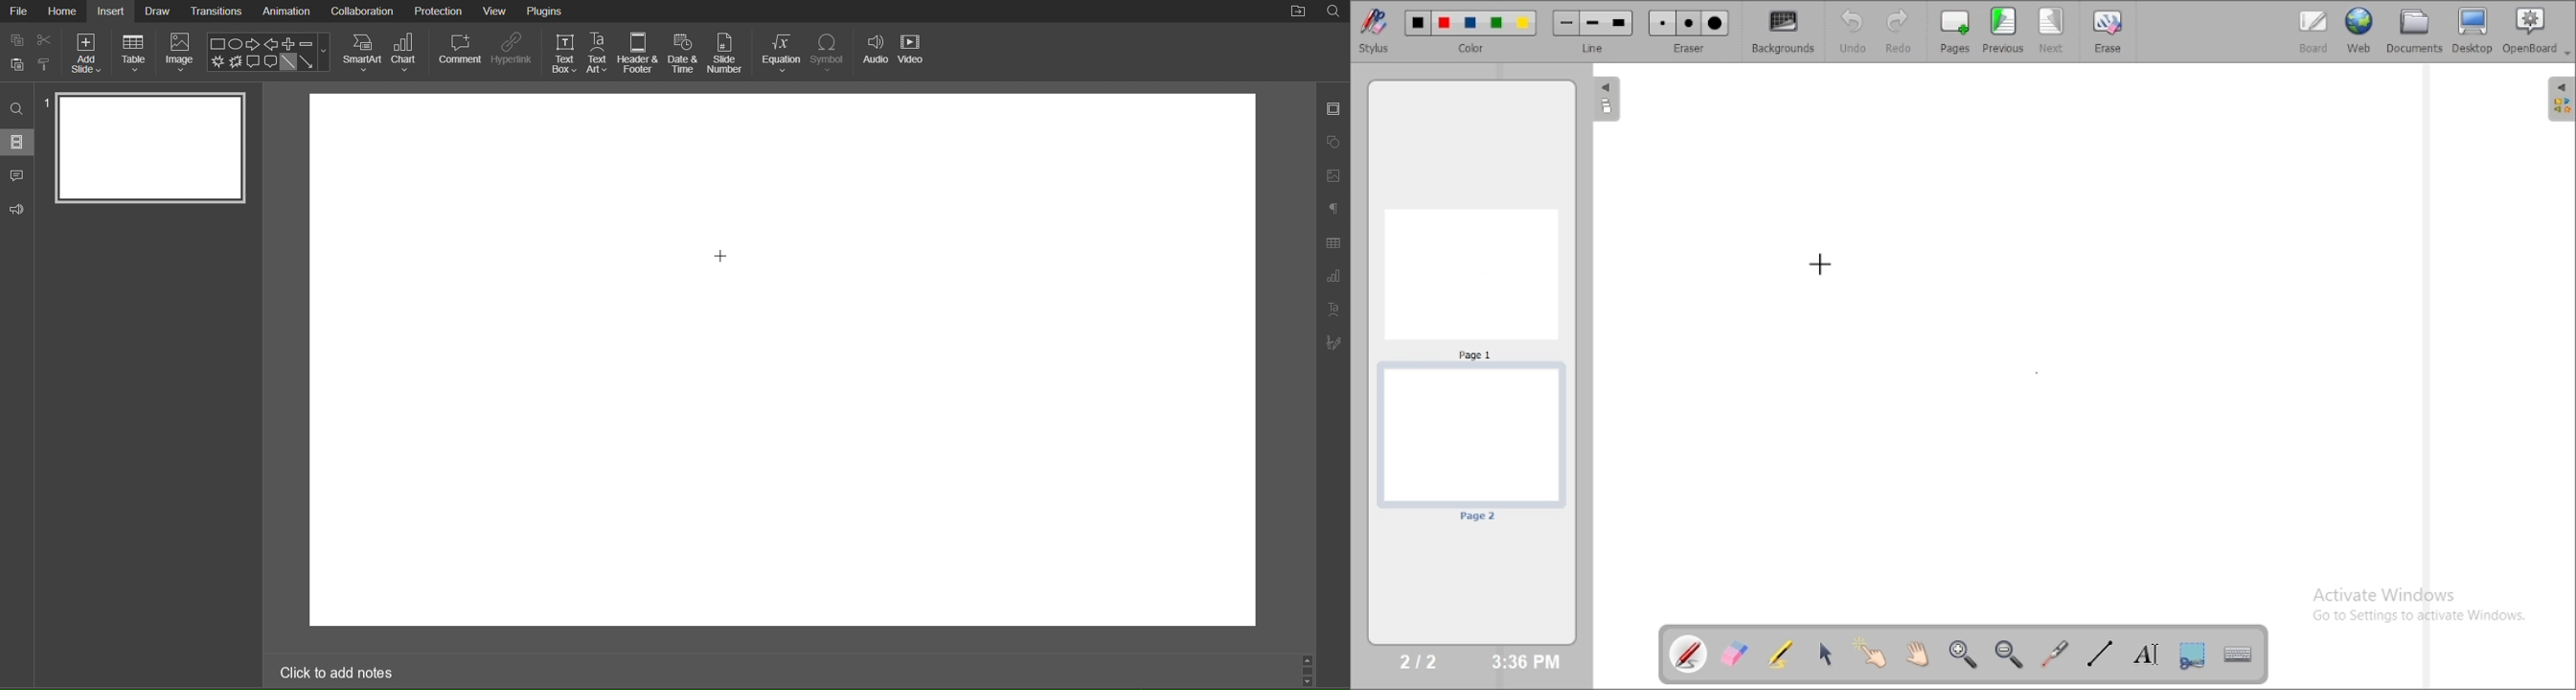 The width and height of the screenshot is (2576, 700). Describe the element at coordinates (1595, 48) in the screenshot. I see `line` at that location.